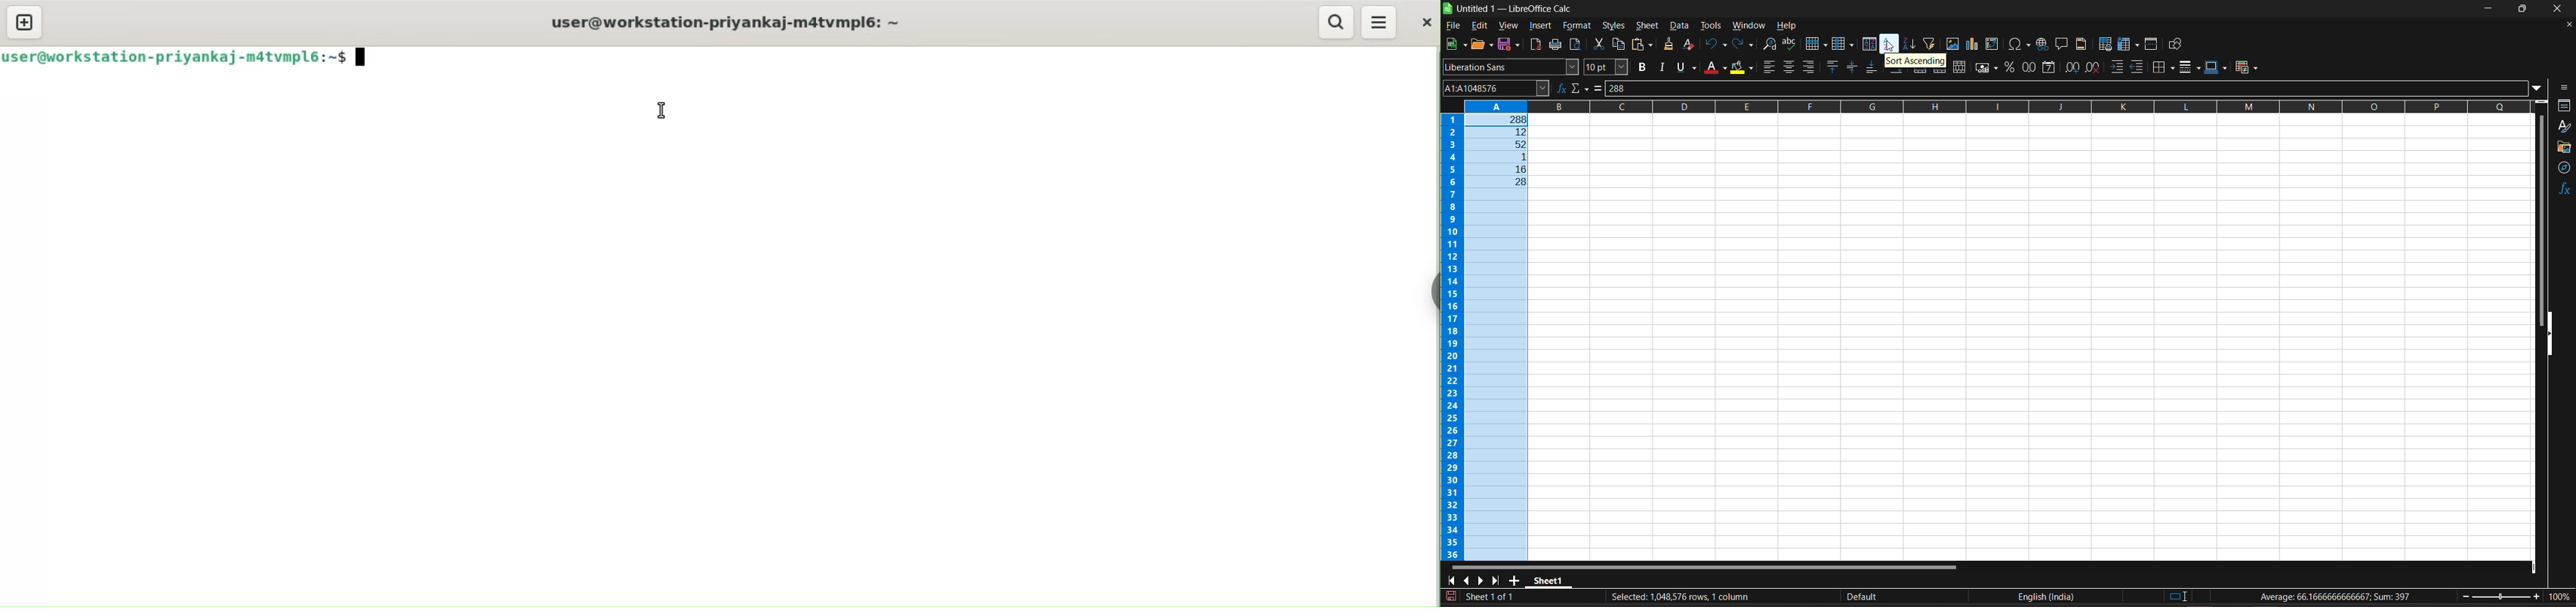 The height and width of the screenshot is (616, 2576). What do you see at coordinates (2247, 66) in the screenshot?
I see `conditional` at bounding box center [2247, 66].